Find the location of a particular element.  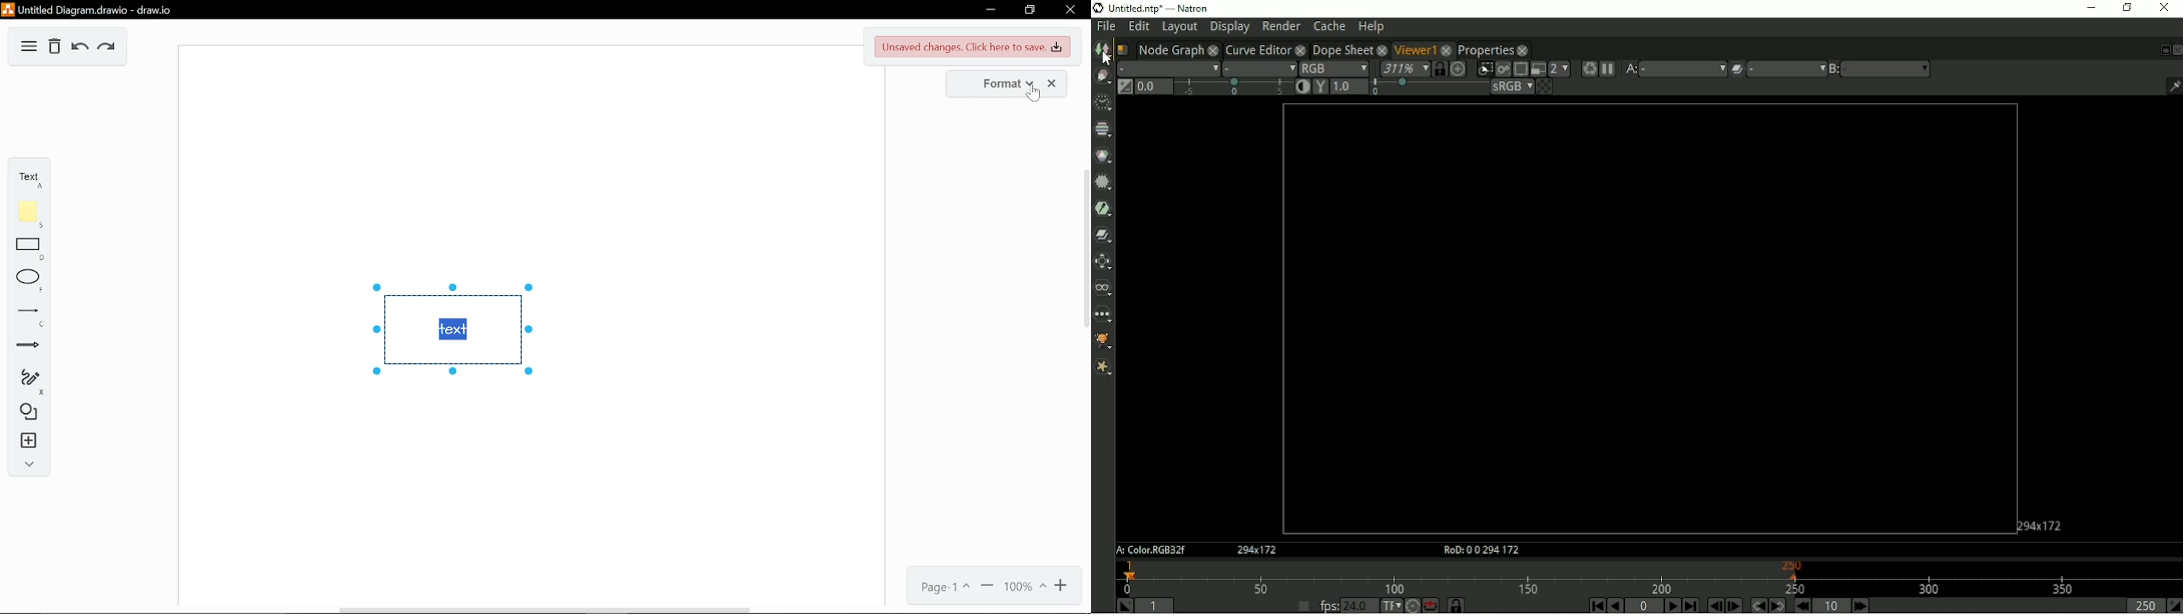

Next frame is located at coordinates (1735, 605).